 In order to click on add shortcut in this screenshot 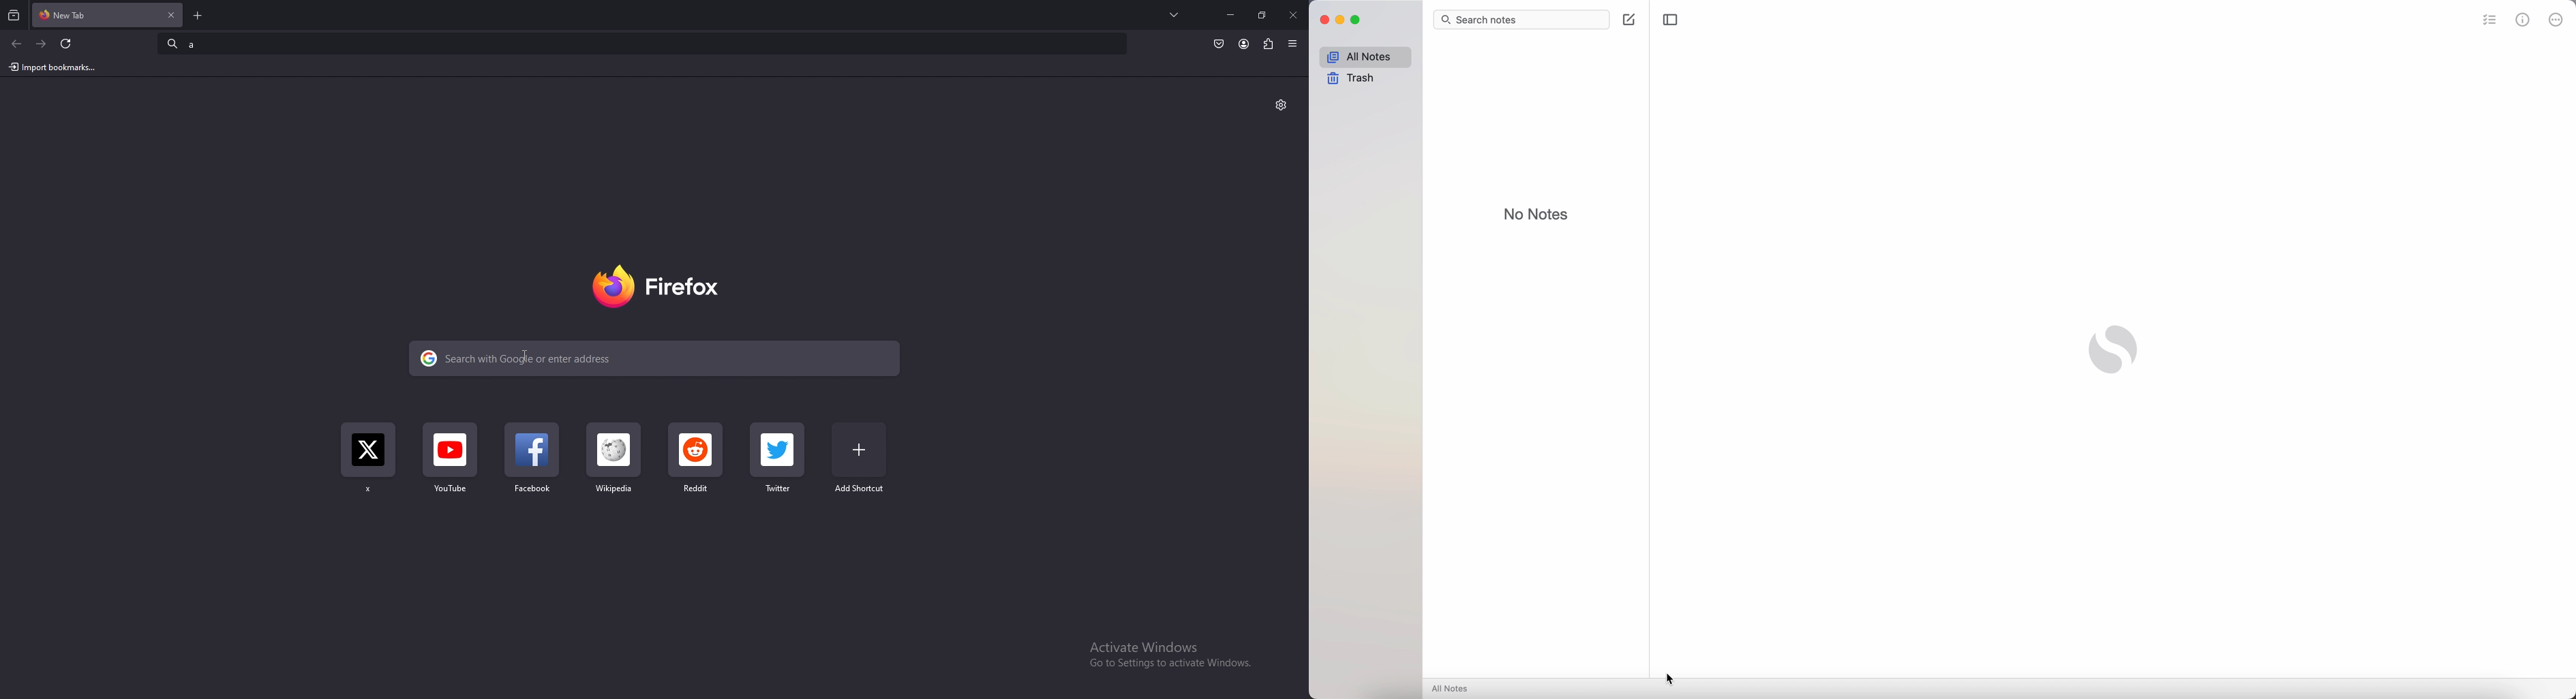, I will do `click(859, 458)`.